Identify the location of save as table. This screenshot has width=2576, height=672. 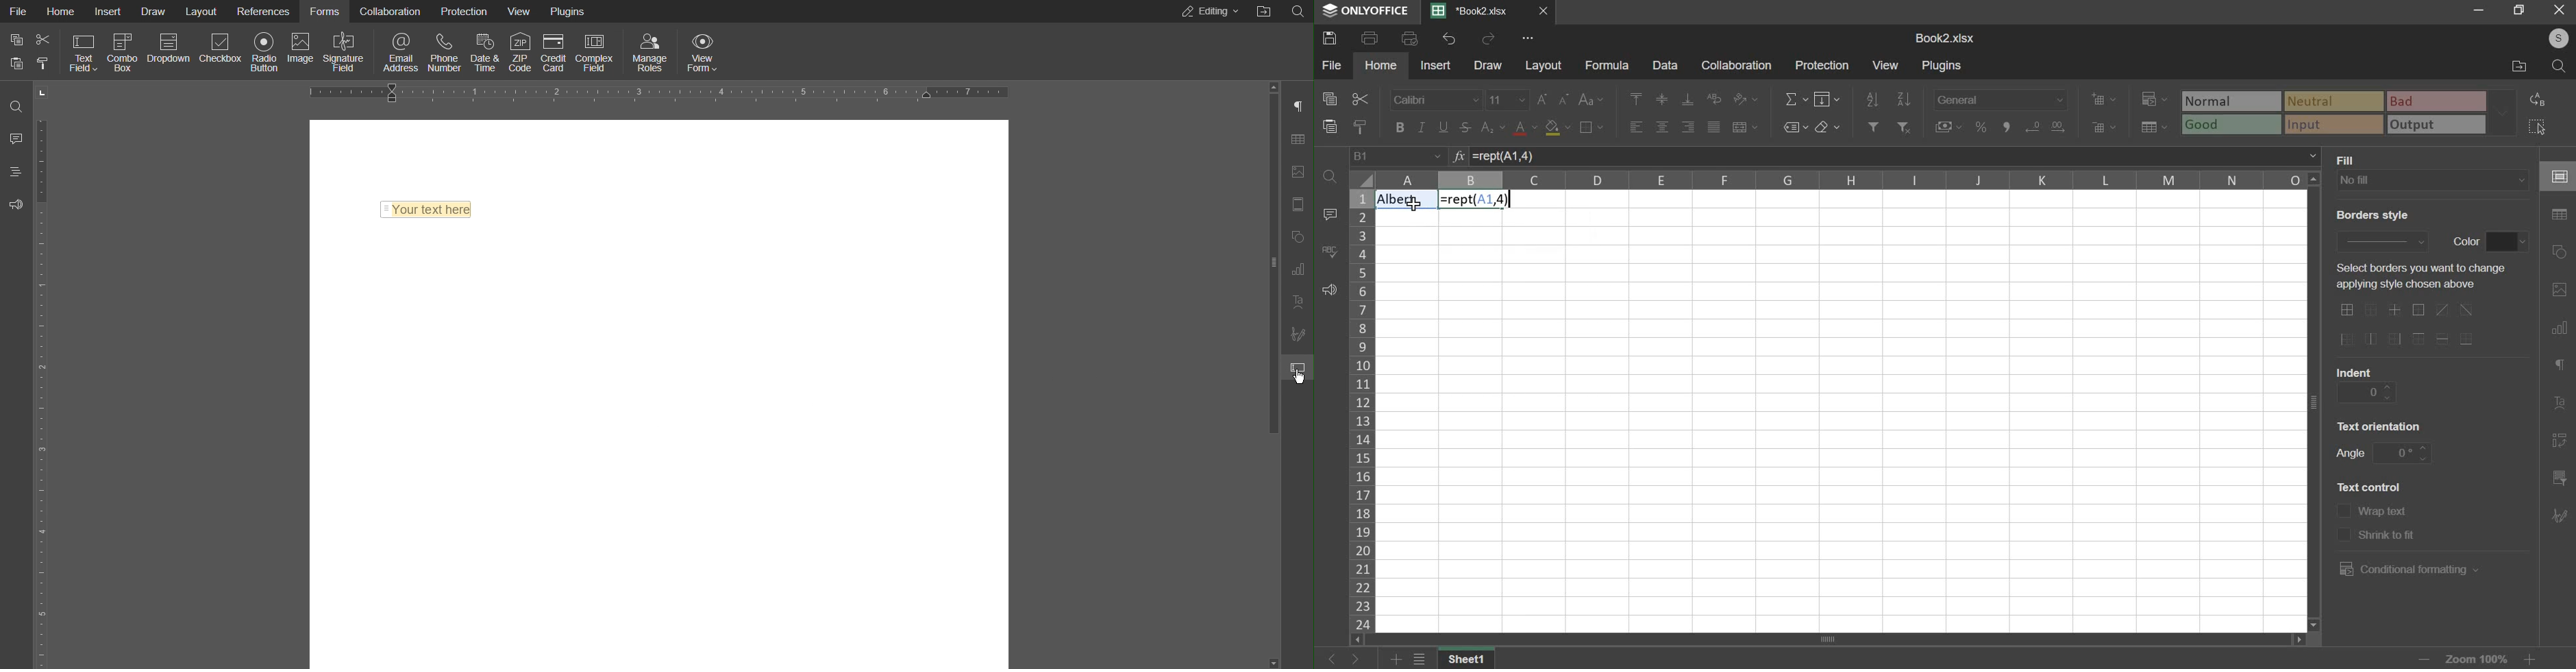
(2154, 127).